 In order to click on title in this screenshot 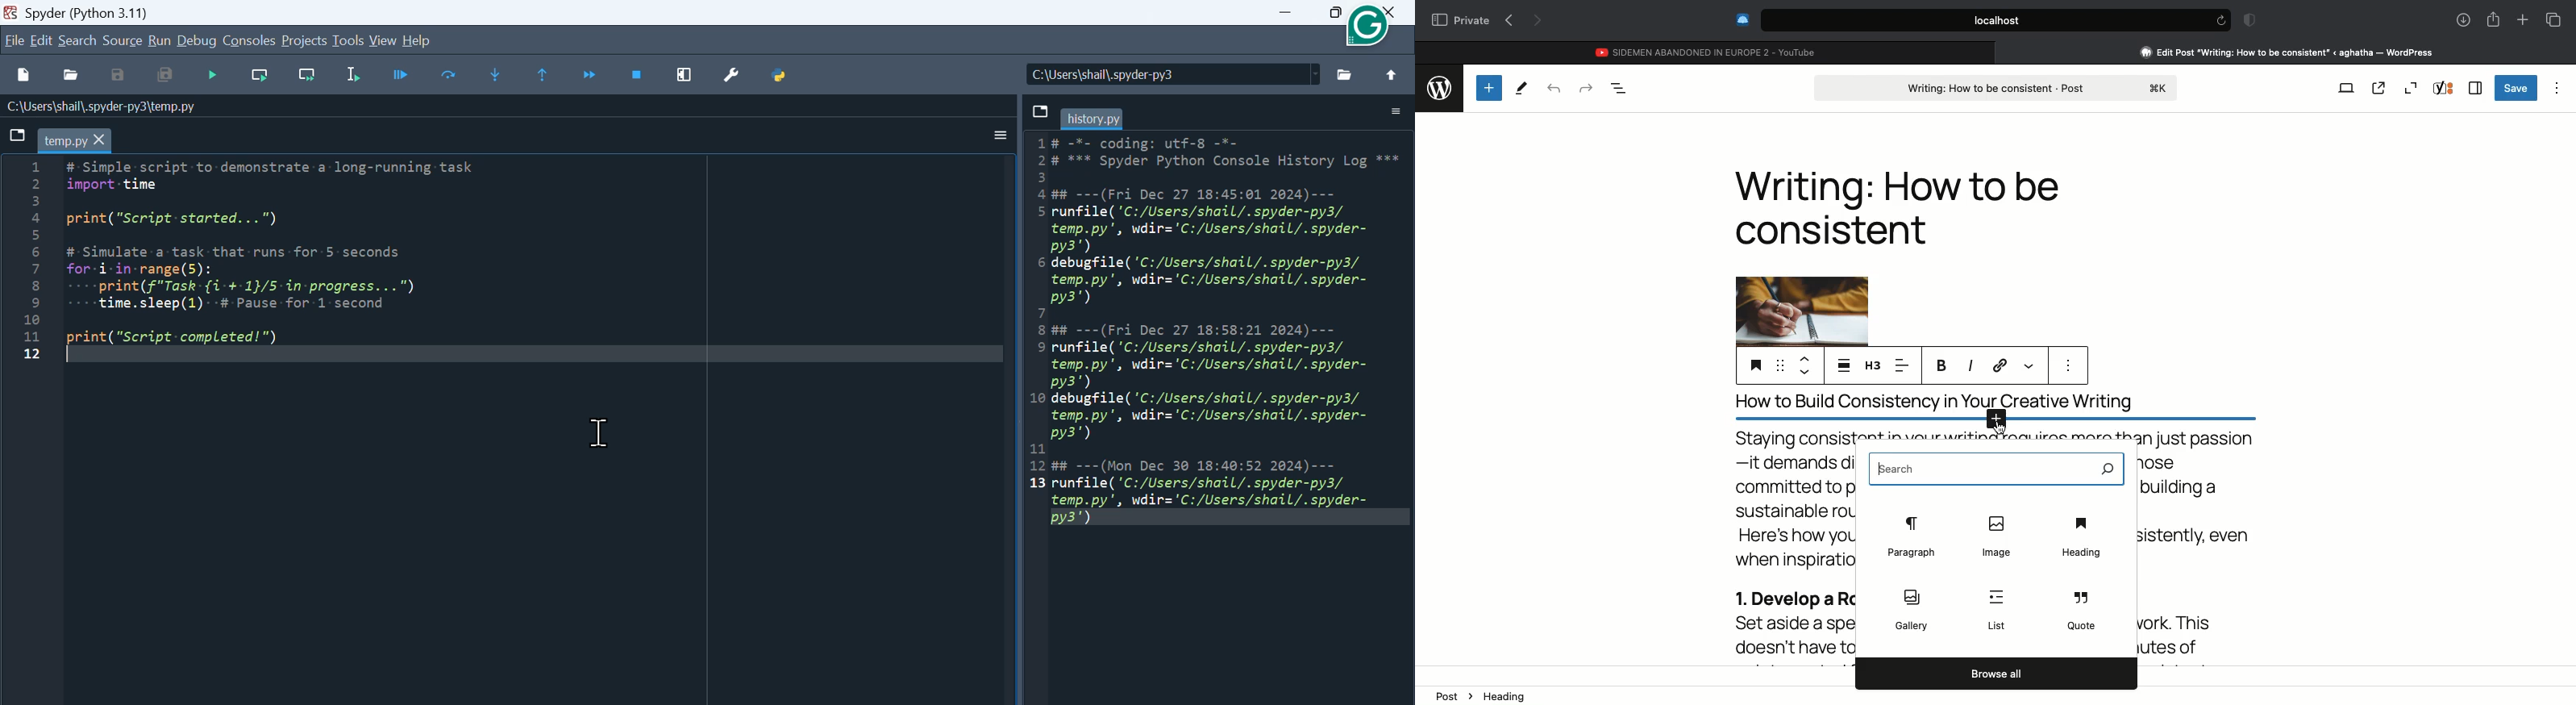, I will do `click(1991, 400)`.